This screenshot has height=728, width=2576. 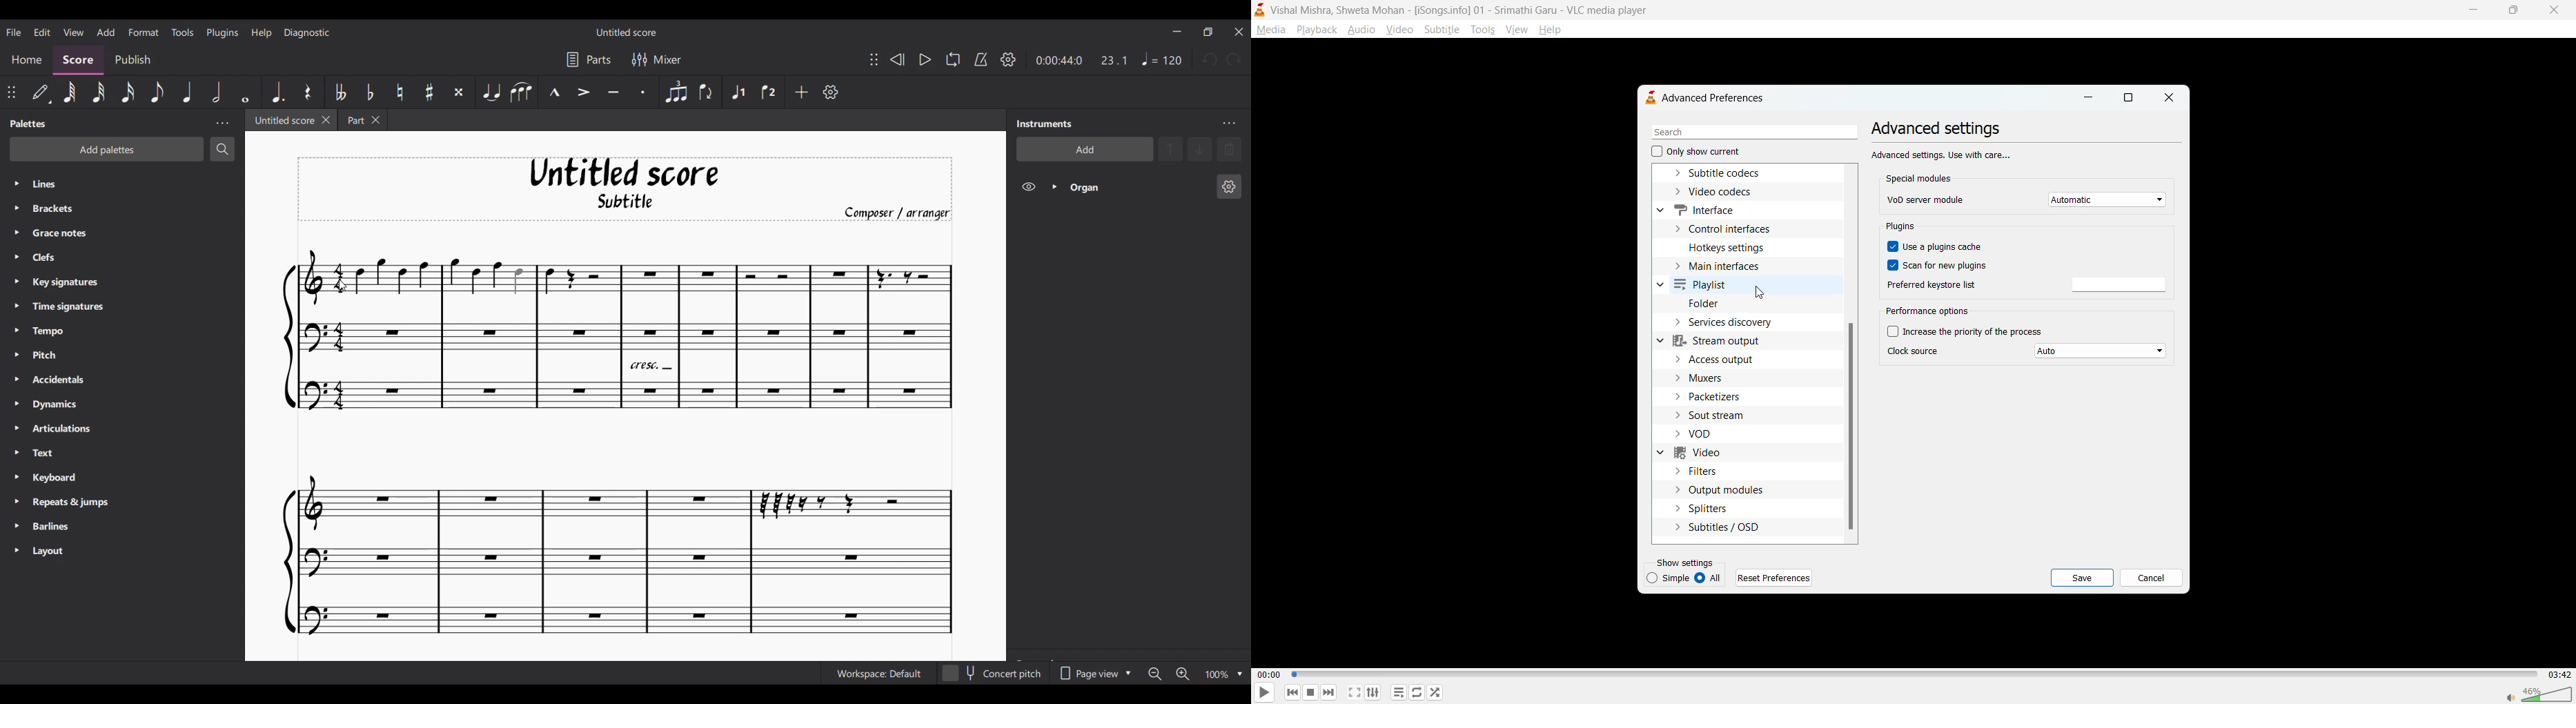 I want to click on Voice 1, so click(x=738, y=92).